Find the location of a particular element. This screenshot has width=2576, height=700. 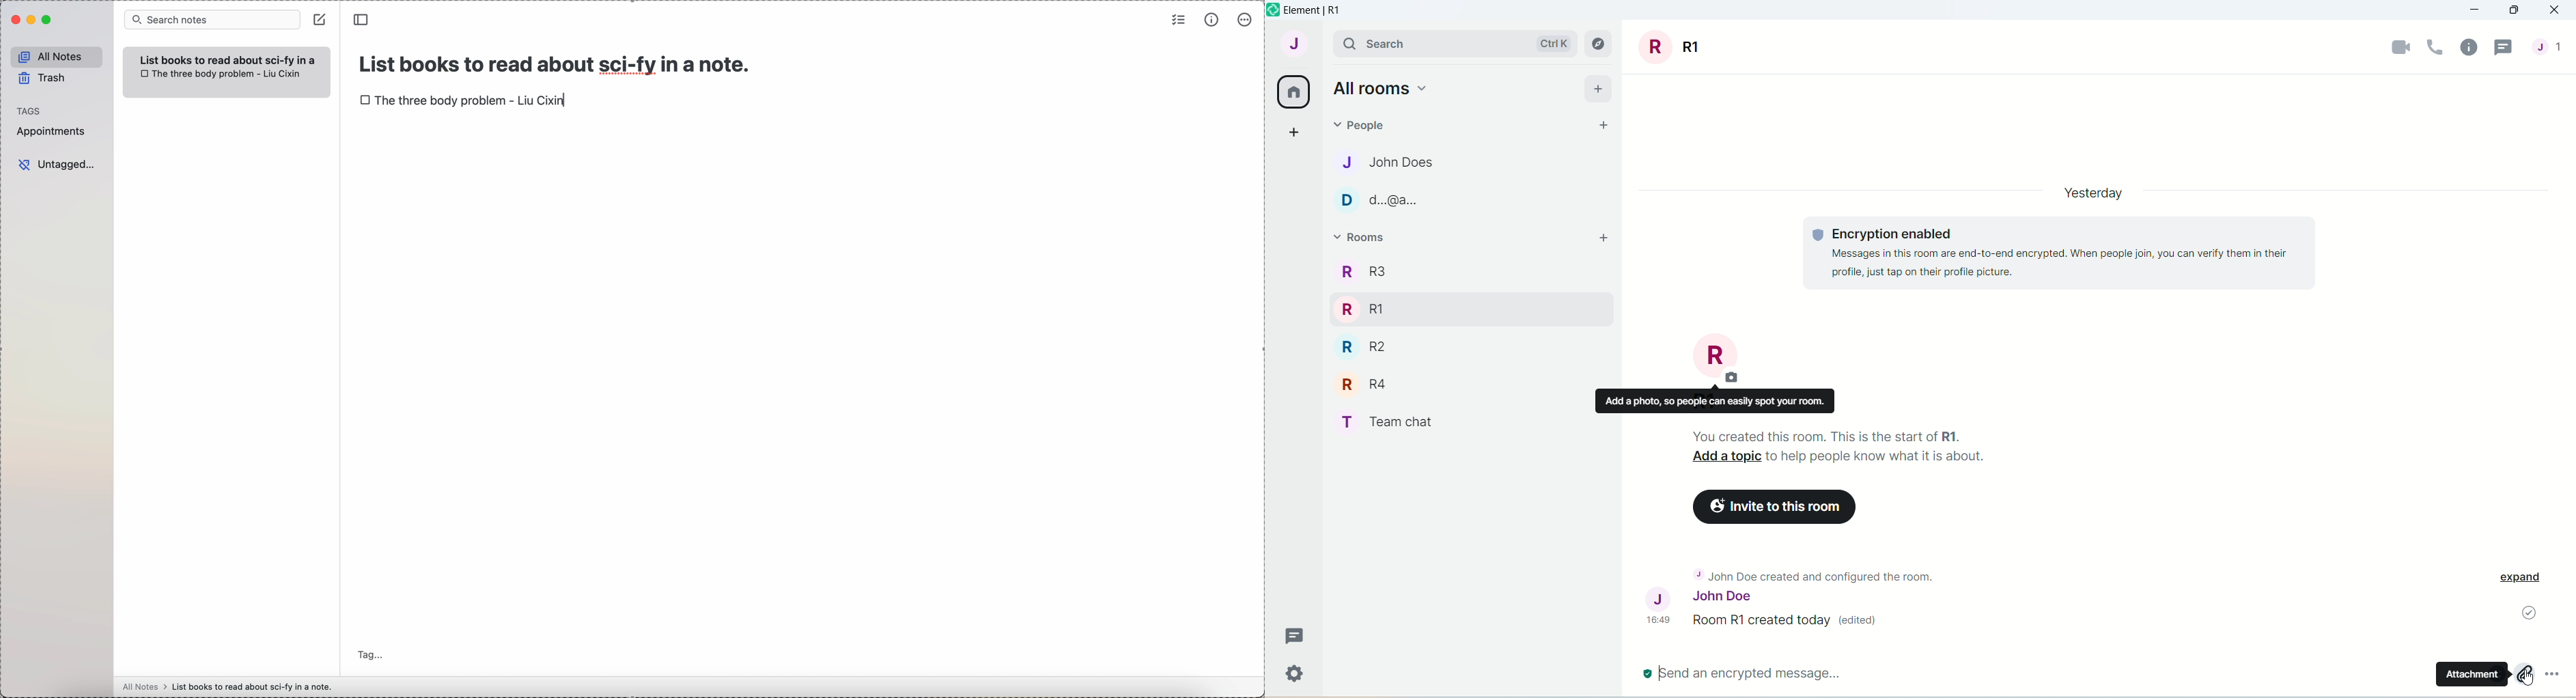

John Doe is located at coordinates (1697, 598).